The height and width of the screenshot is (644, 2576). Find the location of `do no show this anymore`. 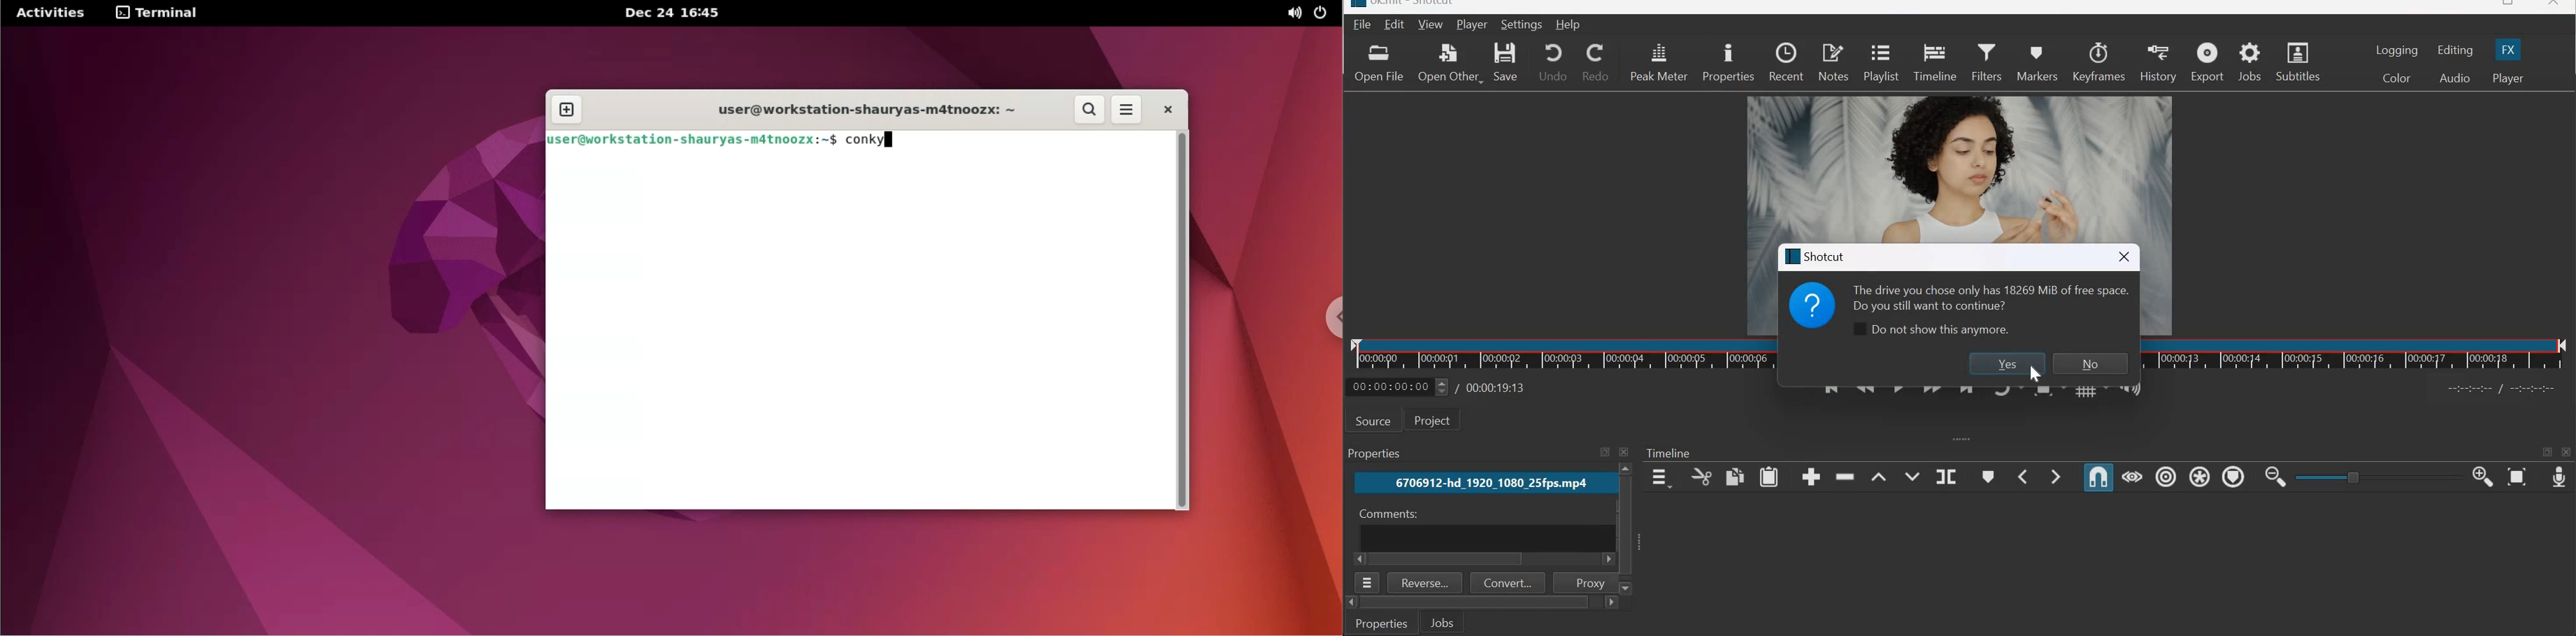

do no show this anymore is located at coordinates (1929, 330).